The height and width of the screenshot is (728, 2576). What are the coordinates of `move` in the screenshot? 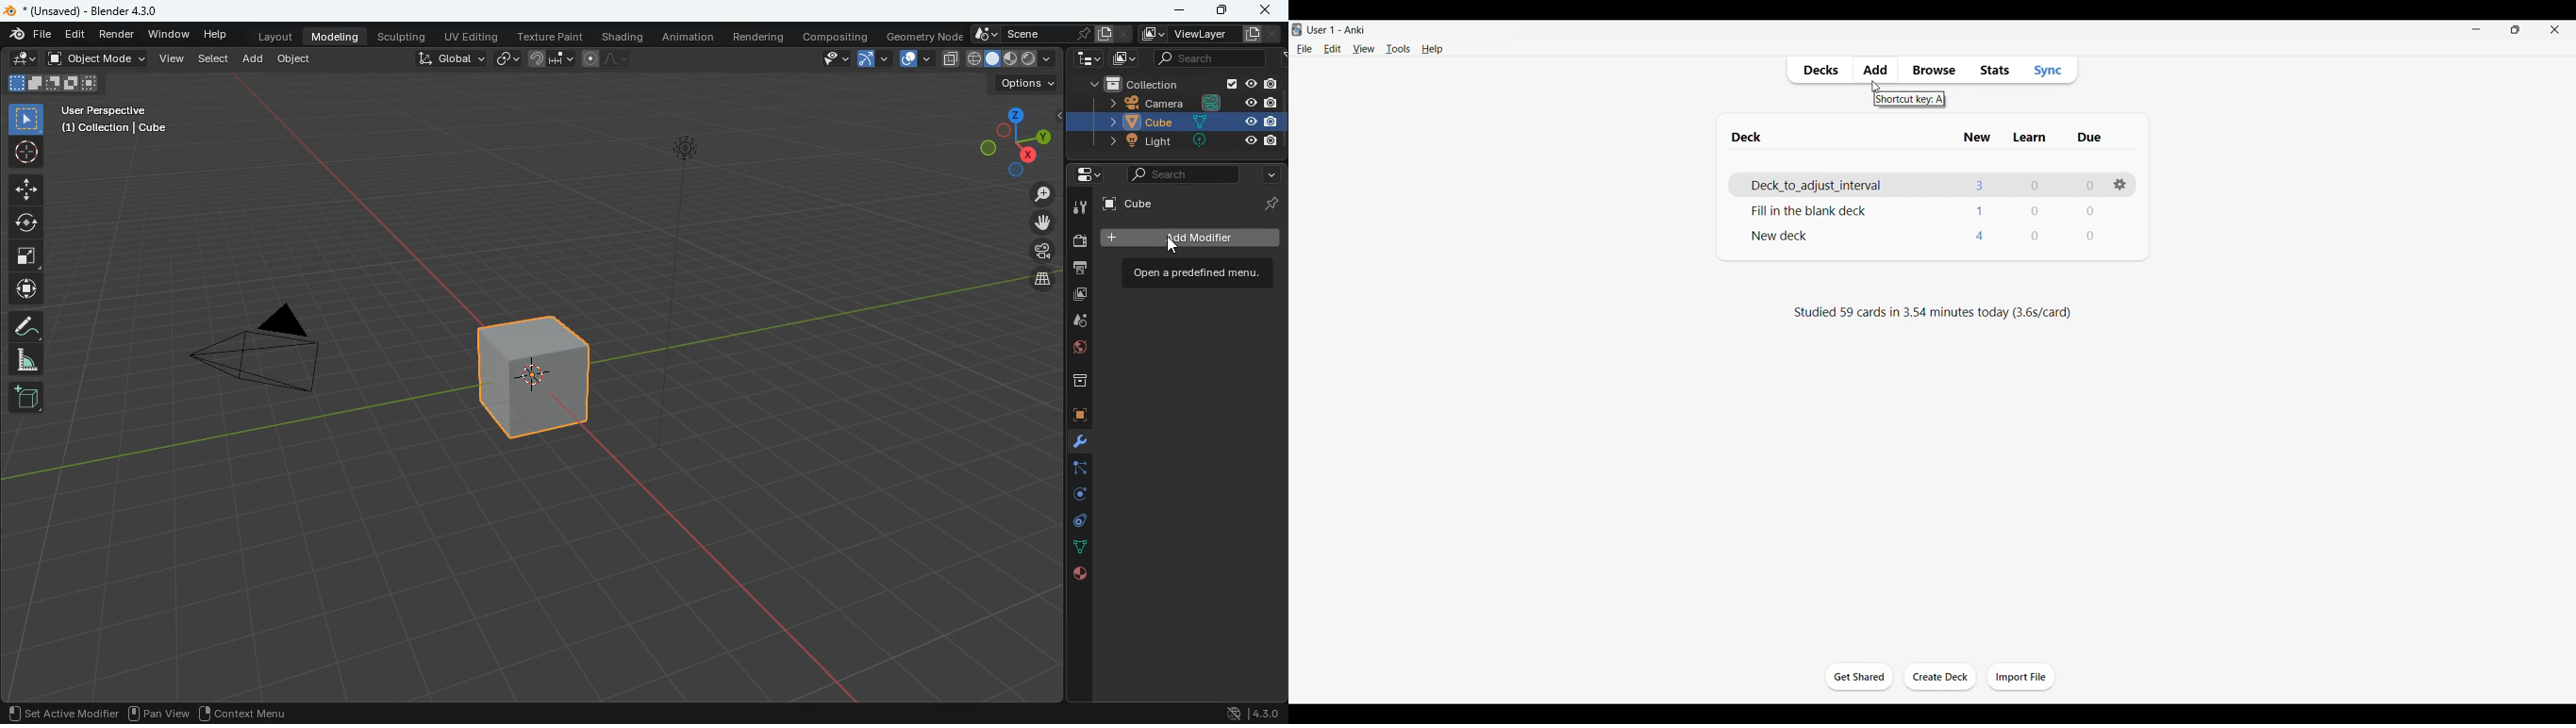 It's located at (1029, 222).